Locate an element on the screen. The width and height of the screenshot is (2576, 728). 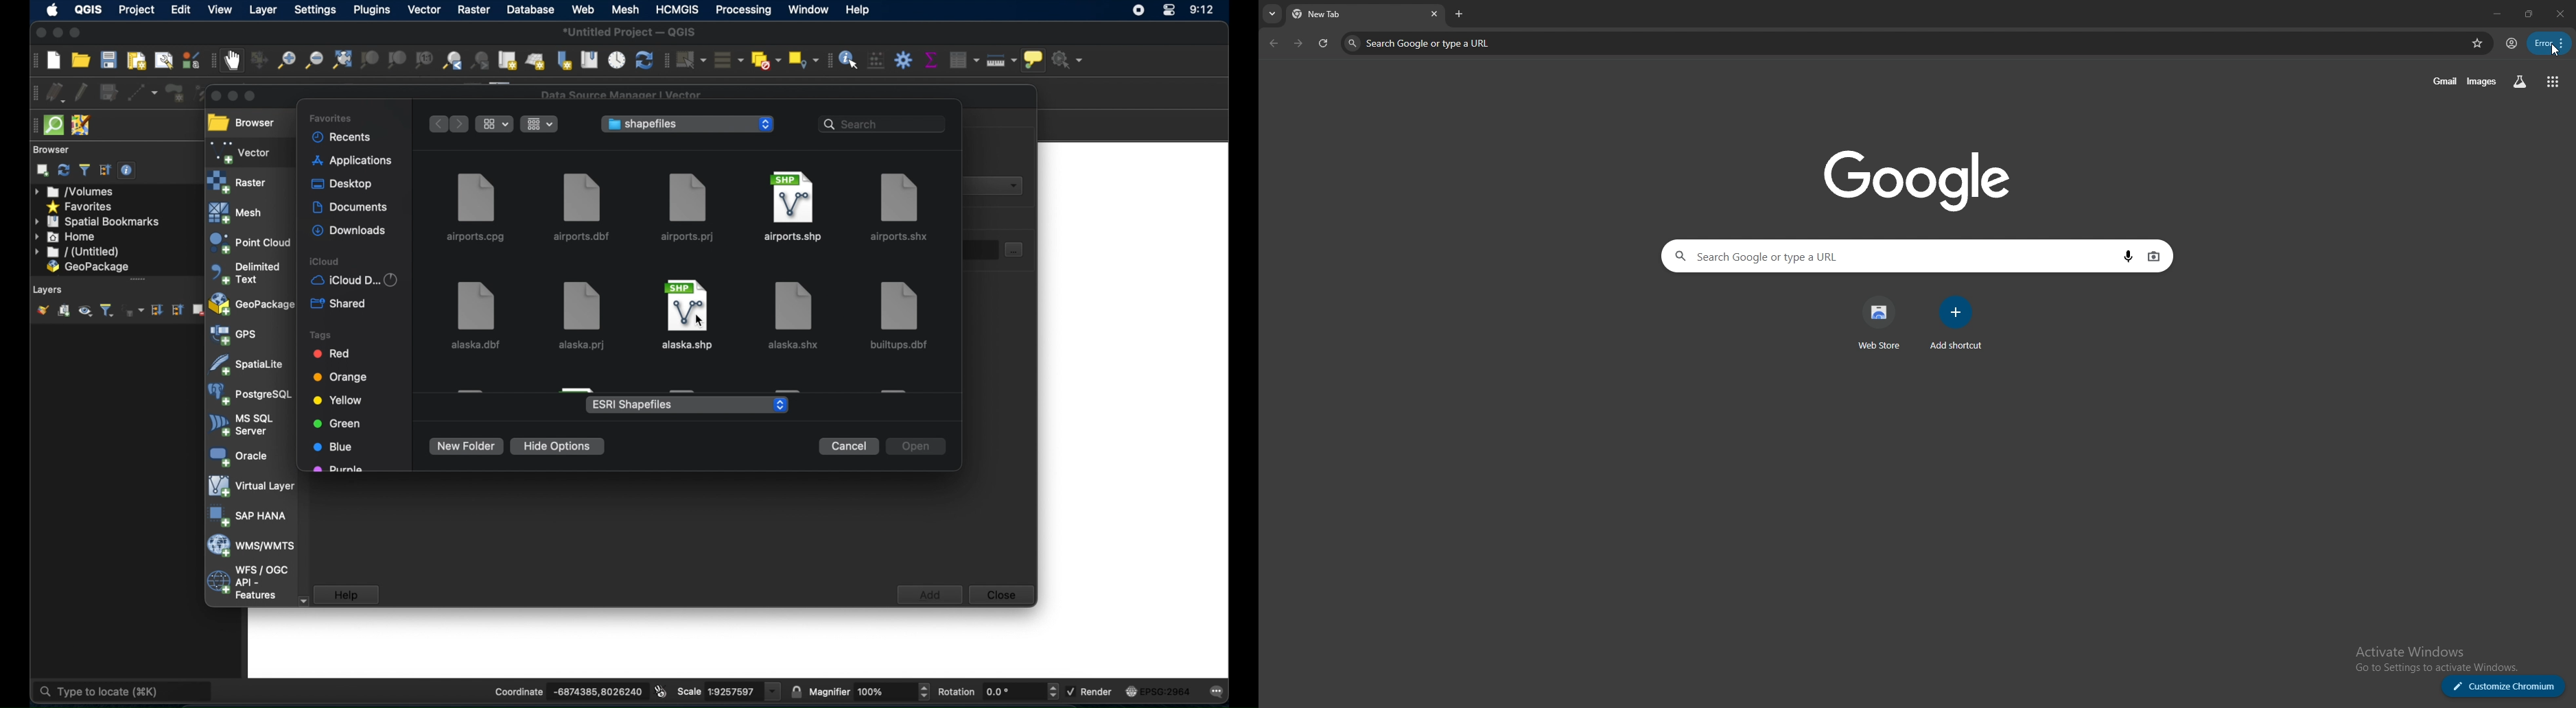
close tab is located at coordinates (1432, 14).